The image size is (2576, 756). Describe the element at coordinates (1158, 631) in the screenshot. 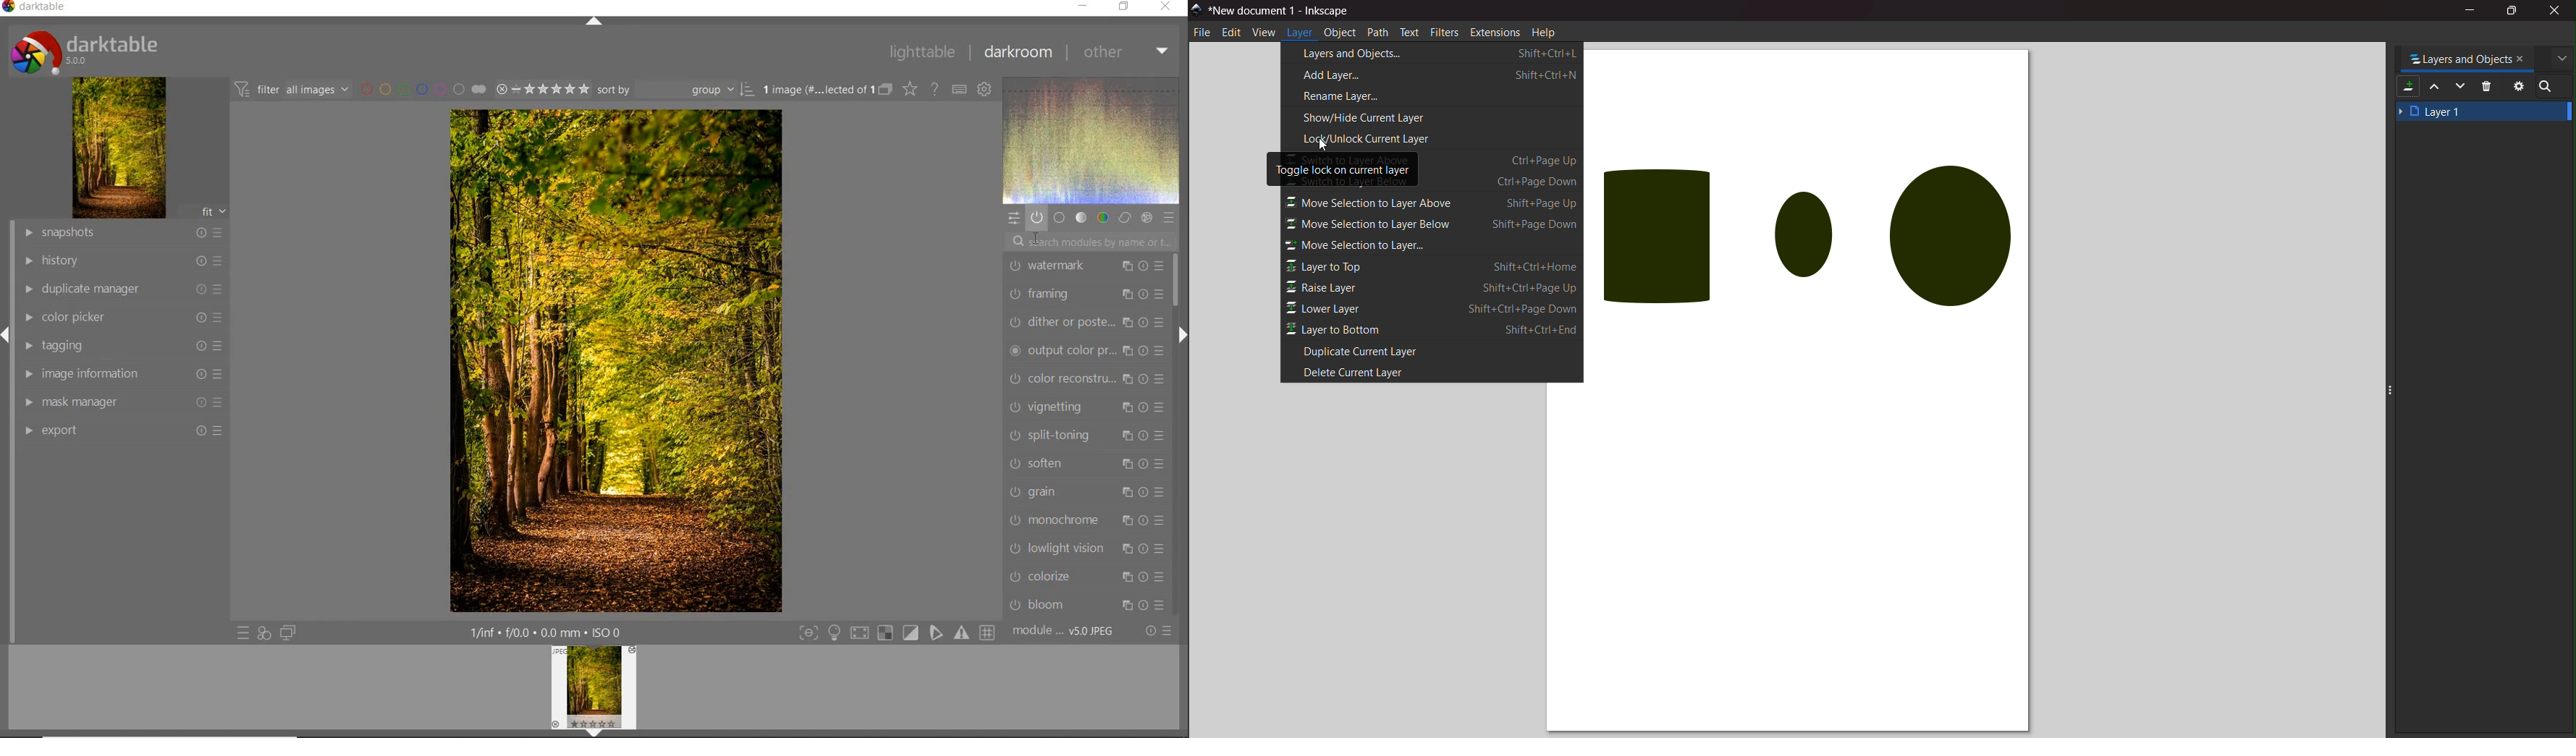

I see `reset or preset & preference` at that location.